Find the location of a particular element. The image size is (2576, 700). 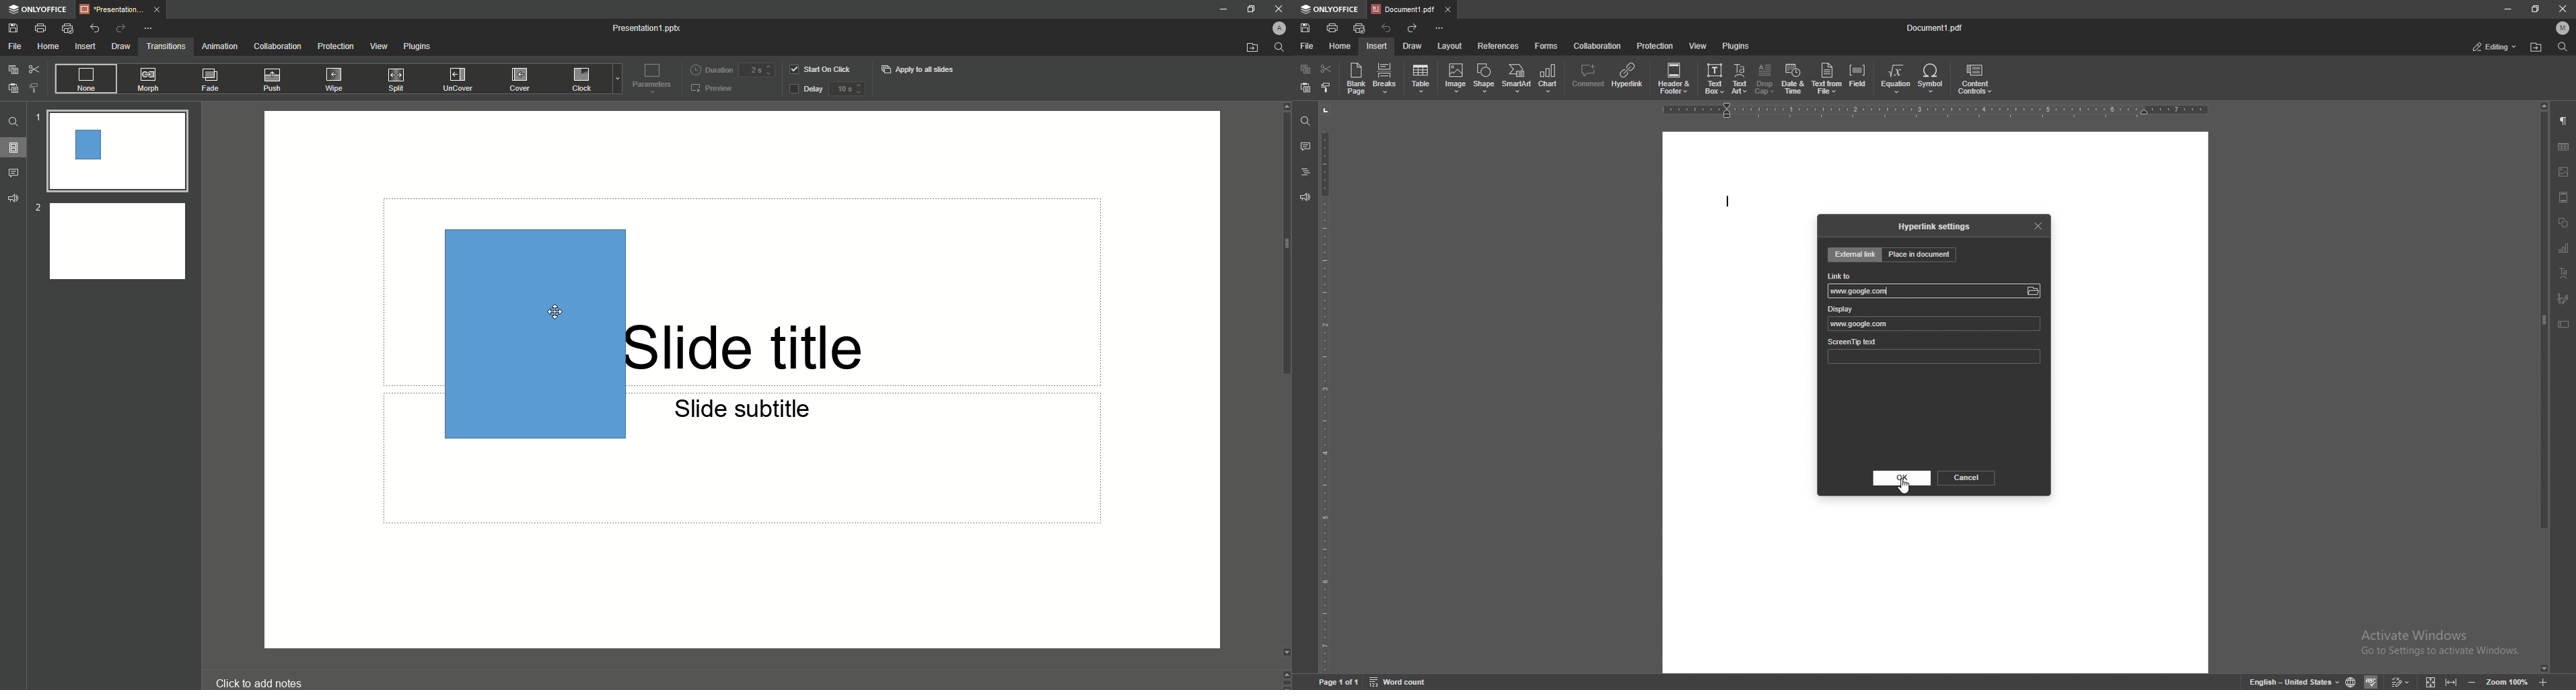

Find is located at coordinates (1279, 48).